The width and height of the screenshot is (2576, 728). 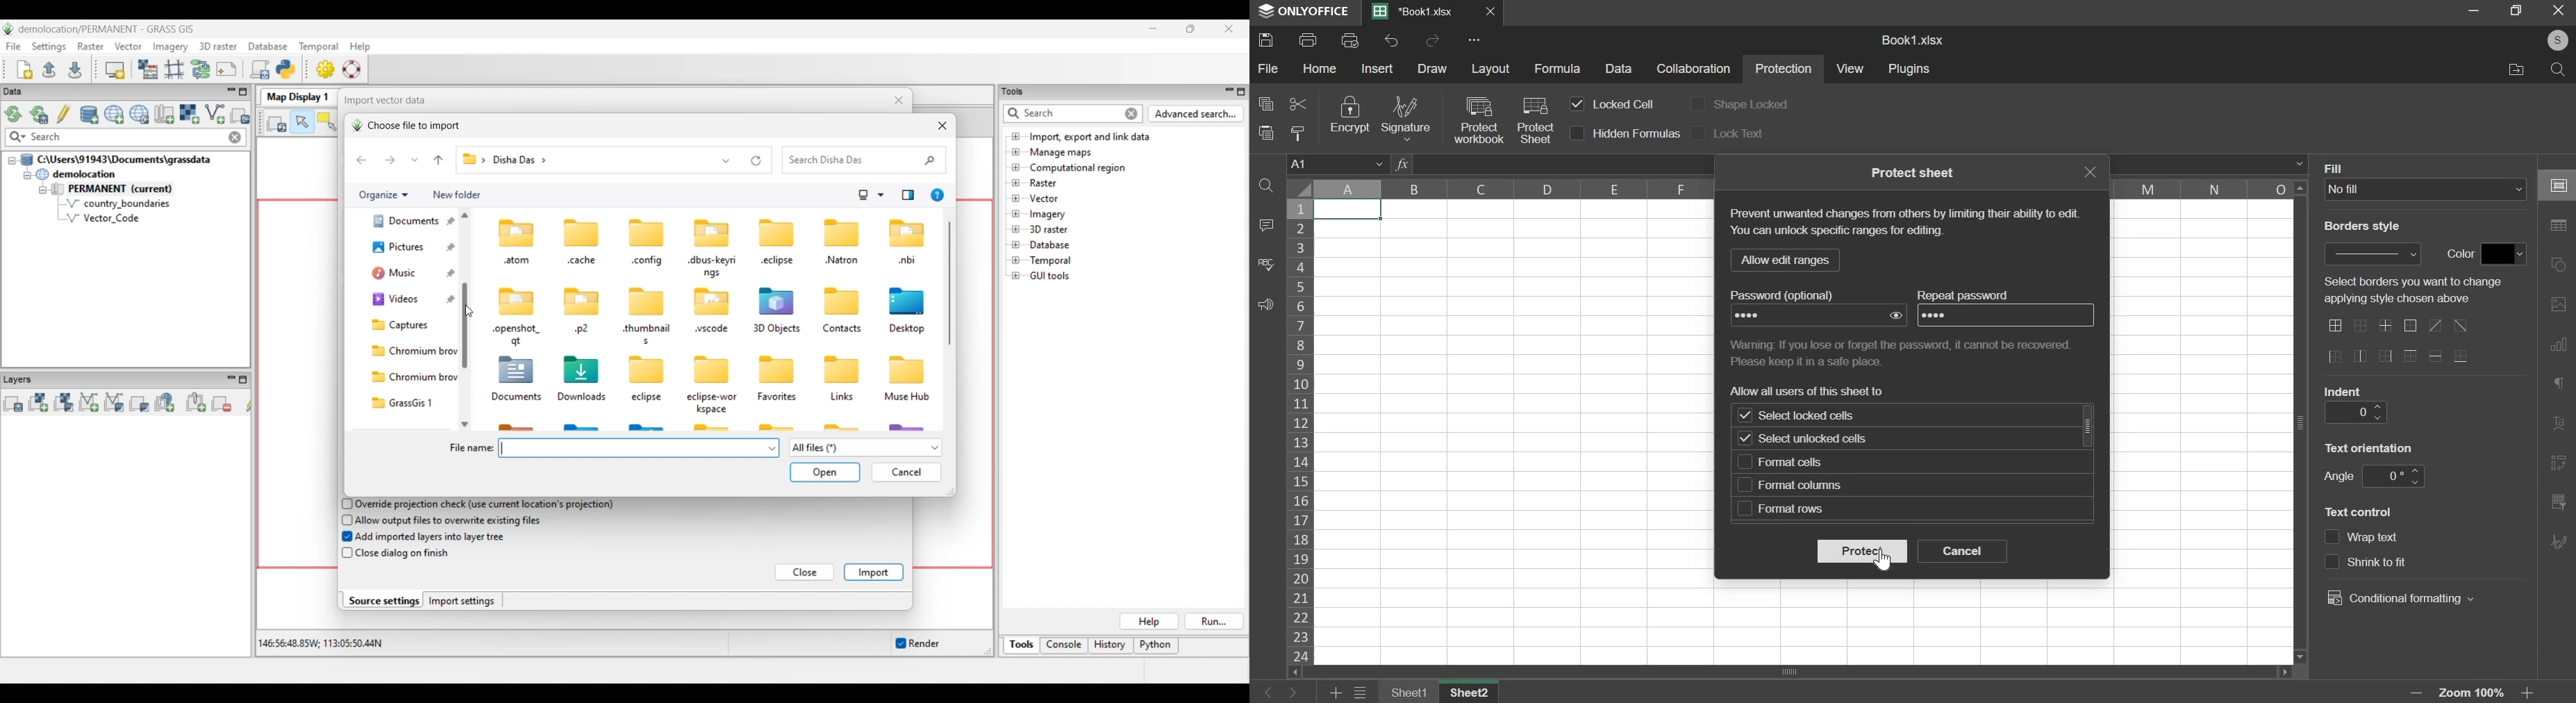 I want to click on text control, so click(x=2361, y=511).